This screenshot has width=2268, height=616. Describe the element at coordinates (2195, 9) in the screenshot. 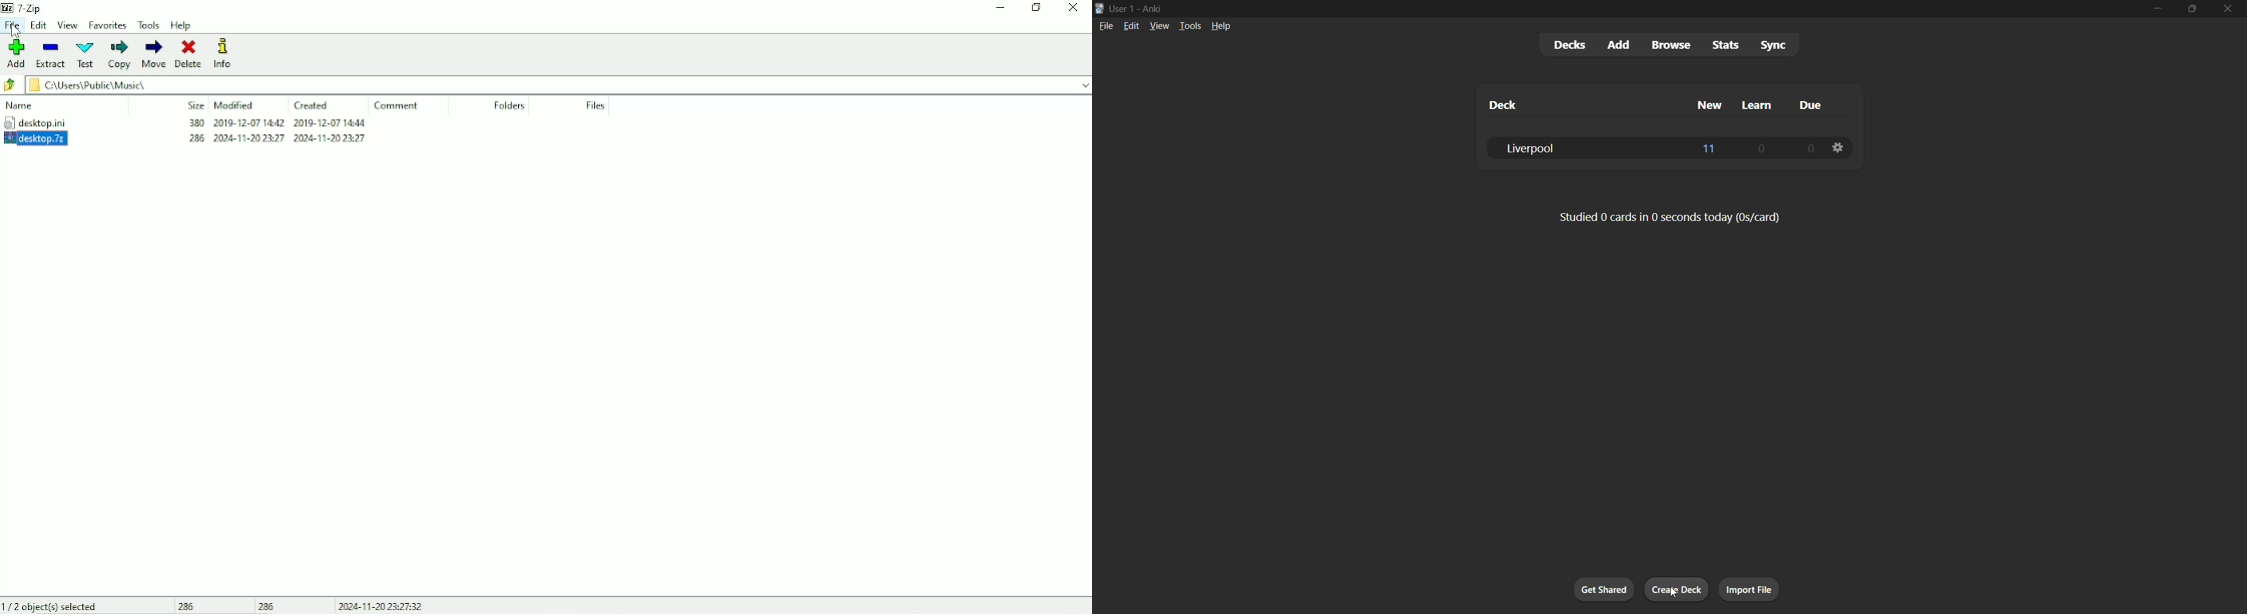

I see `maximize/restore` at that location.